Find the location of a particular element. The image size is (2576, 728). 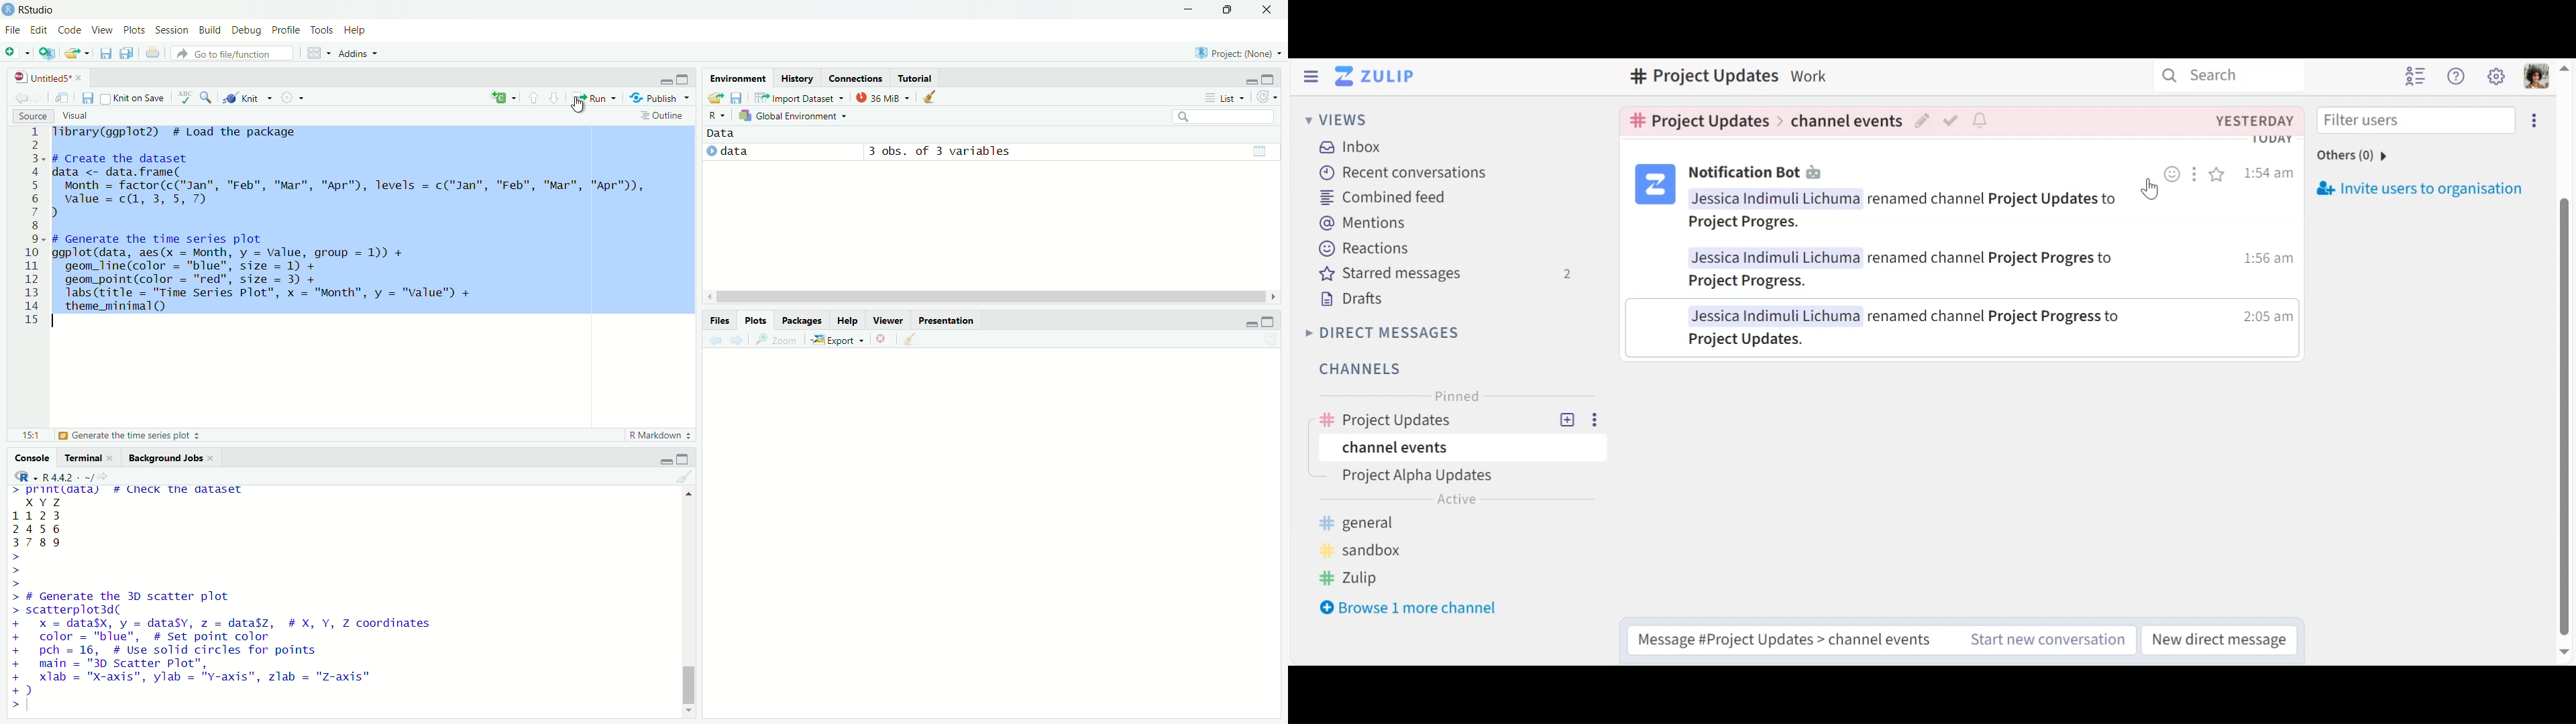

logo is located at coordinates (8, 10).